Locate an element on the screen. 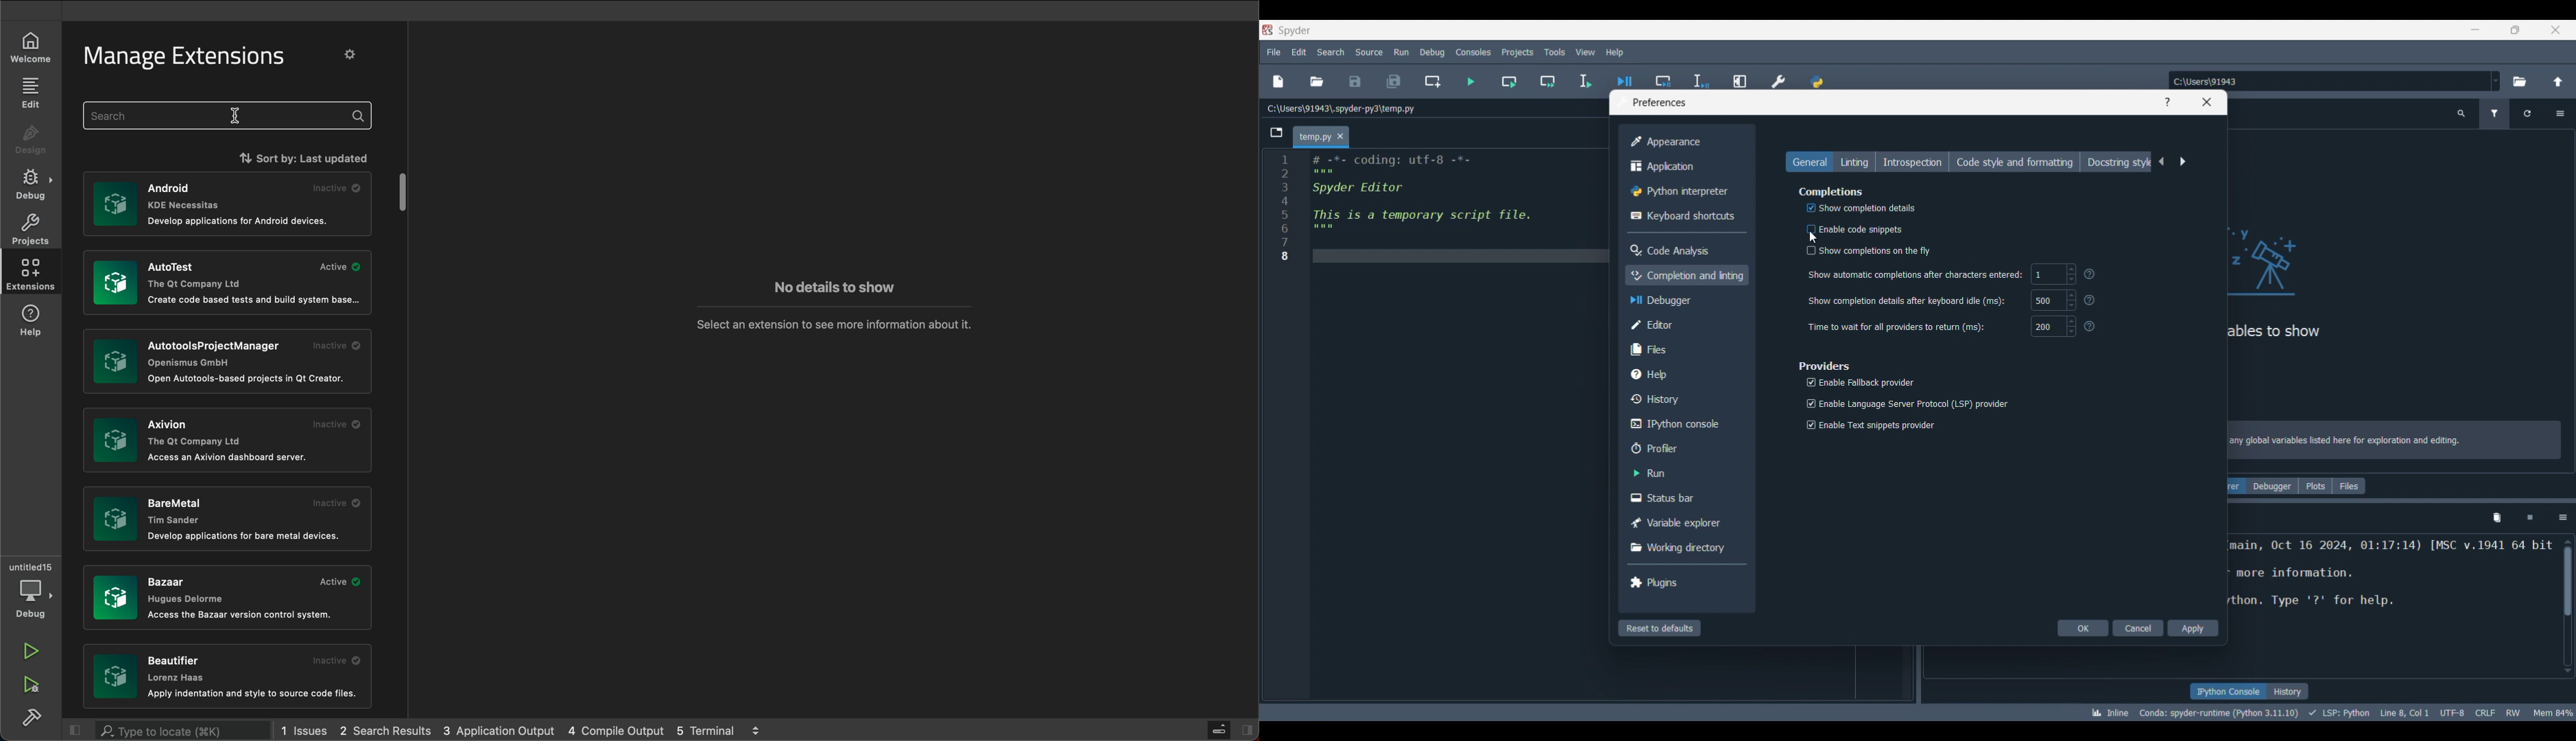 The height and width of the screenshot is (756, 2576). Profiler is located at coordinates (1684, 448).